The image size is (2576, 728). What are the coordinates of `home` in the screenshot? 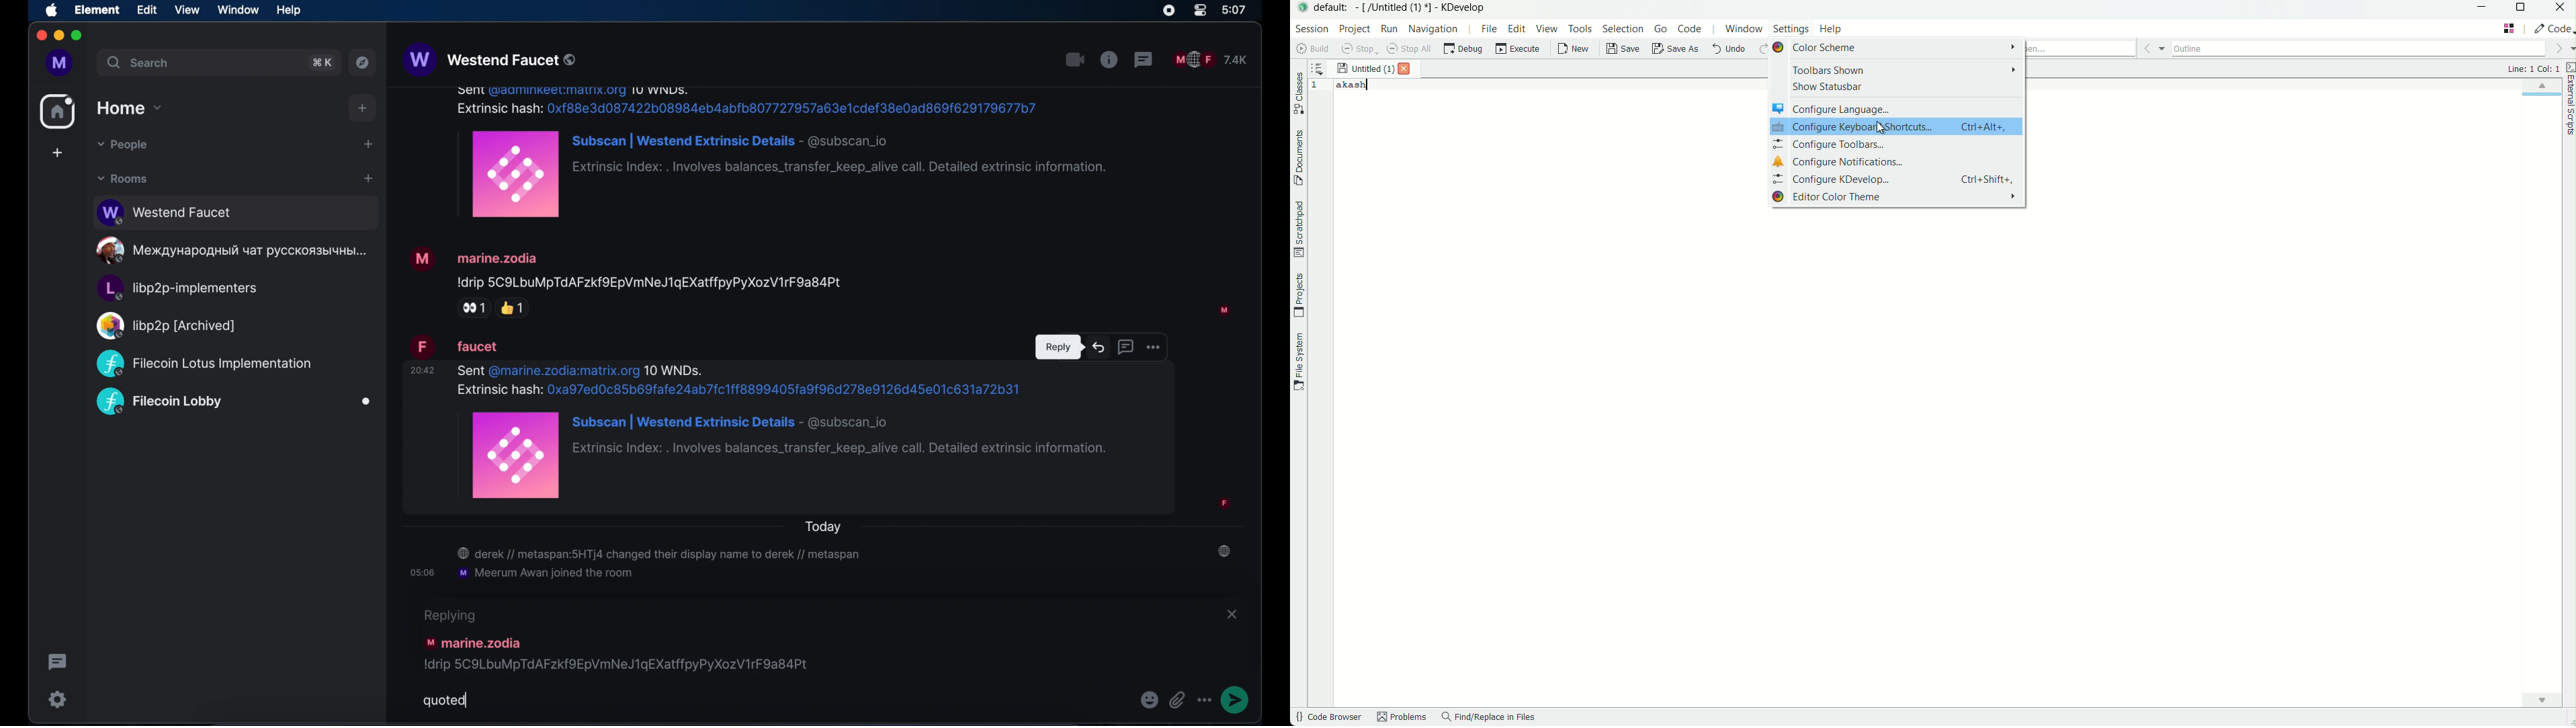 It's located at (57, 112).